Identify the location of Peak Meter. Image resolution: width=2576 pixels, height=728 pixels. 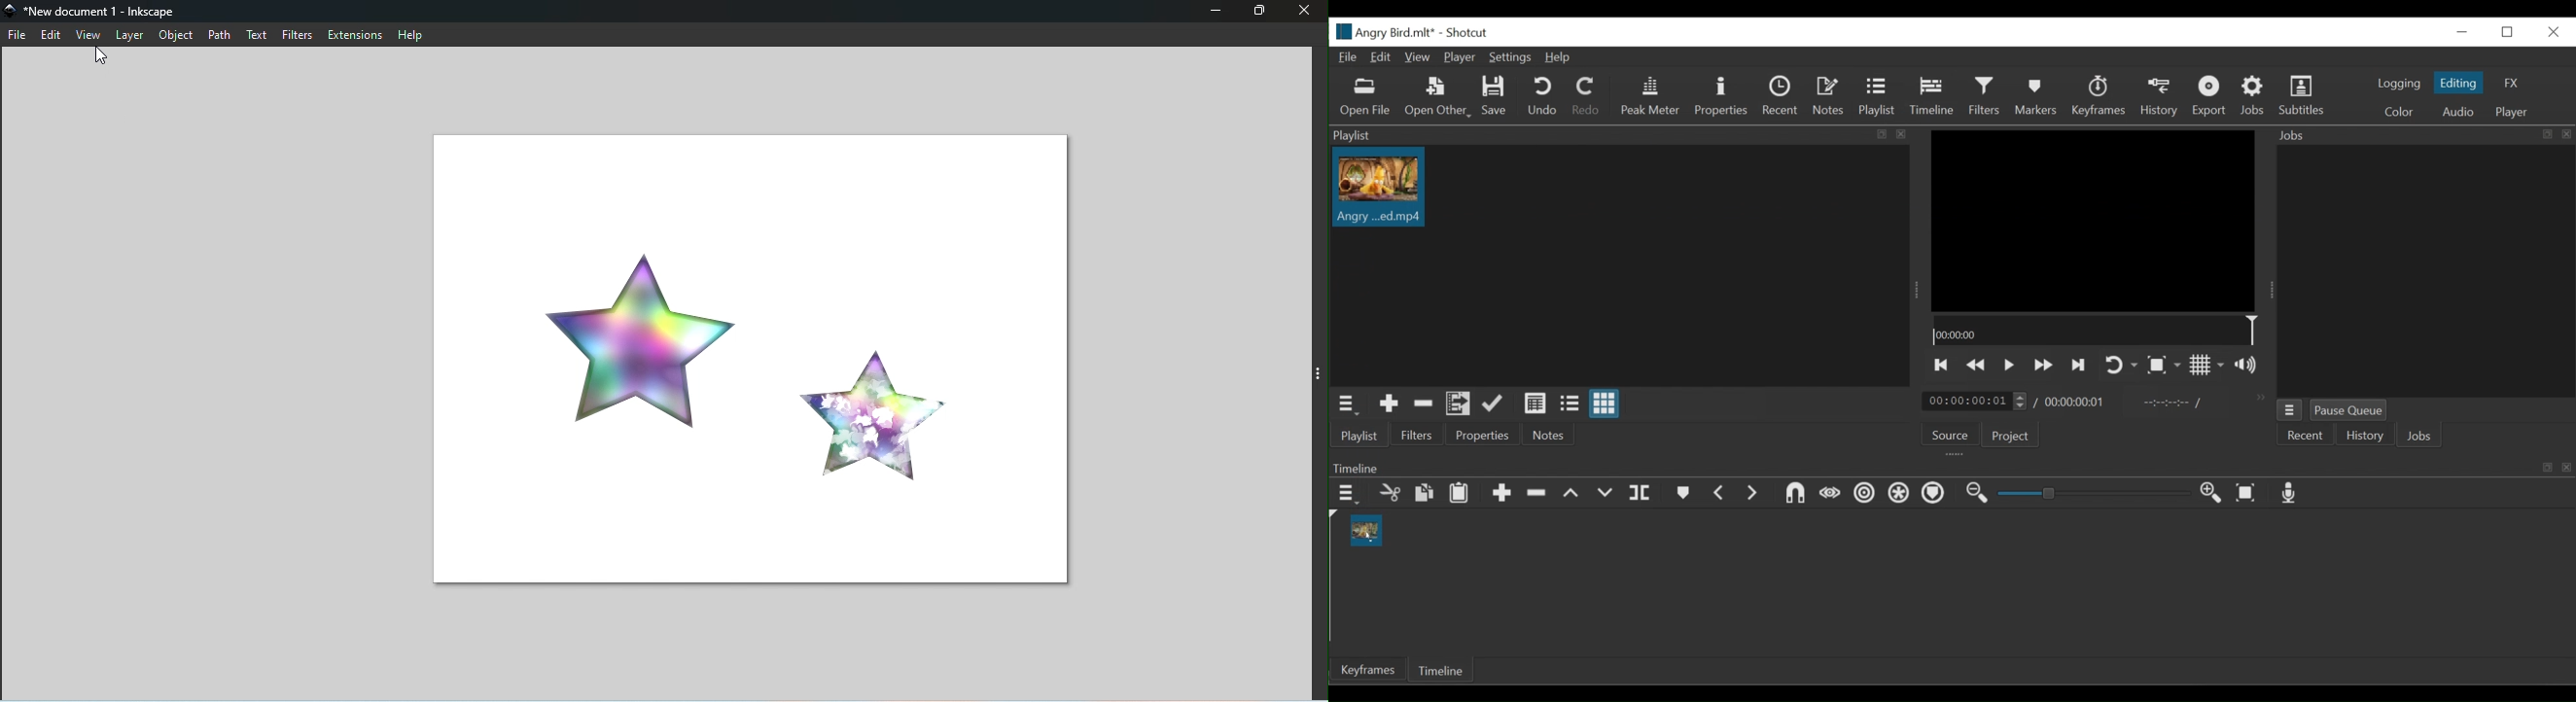
(1649, 96).